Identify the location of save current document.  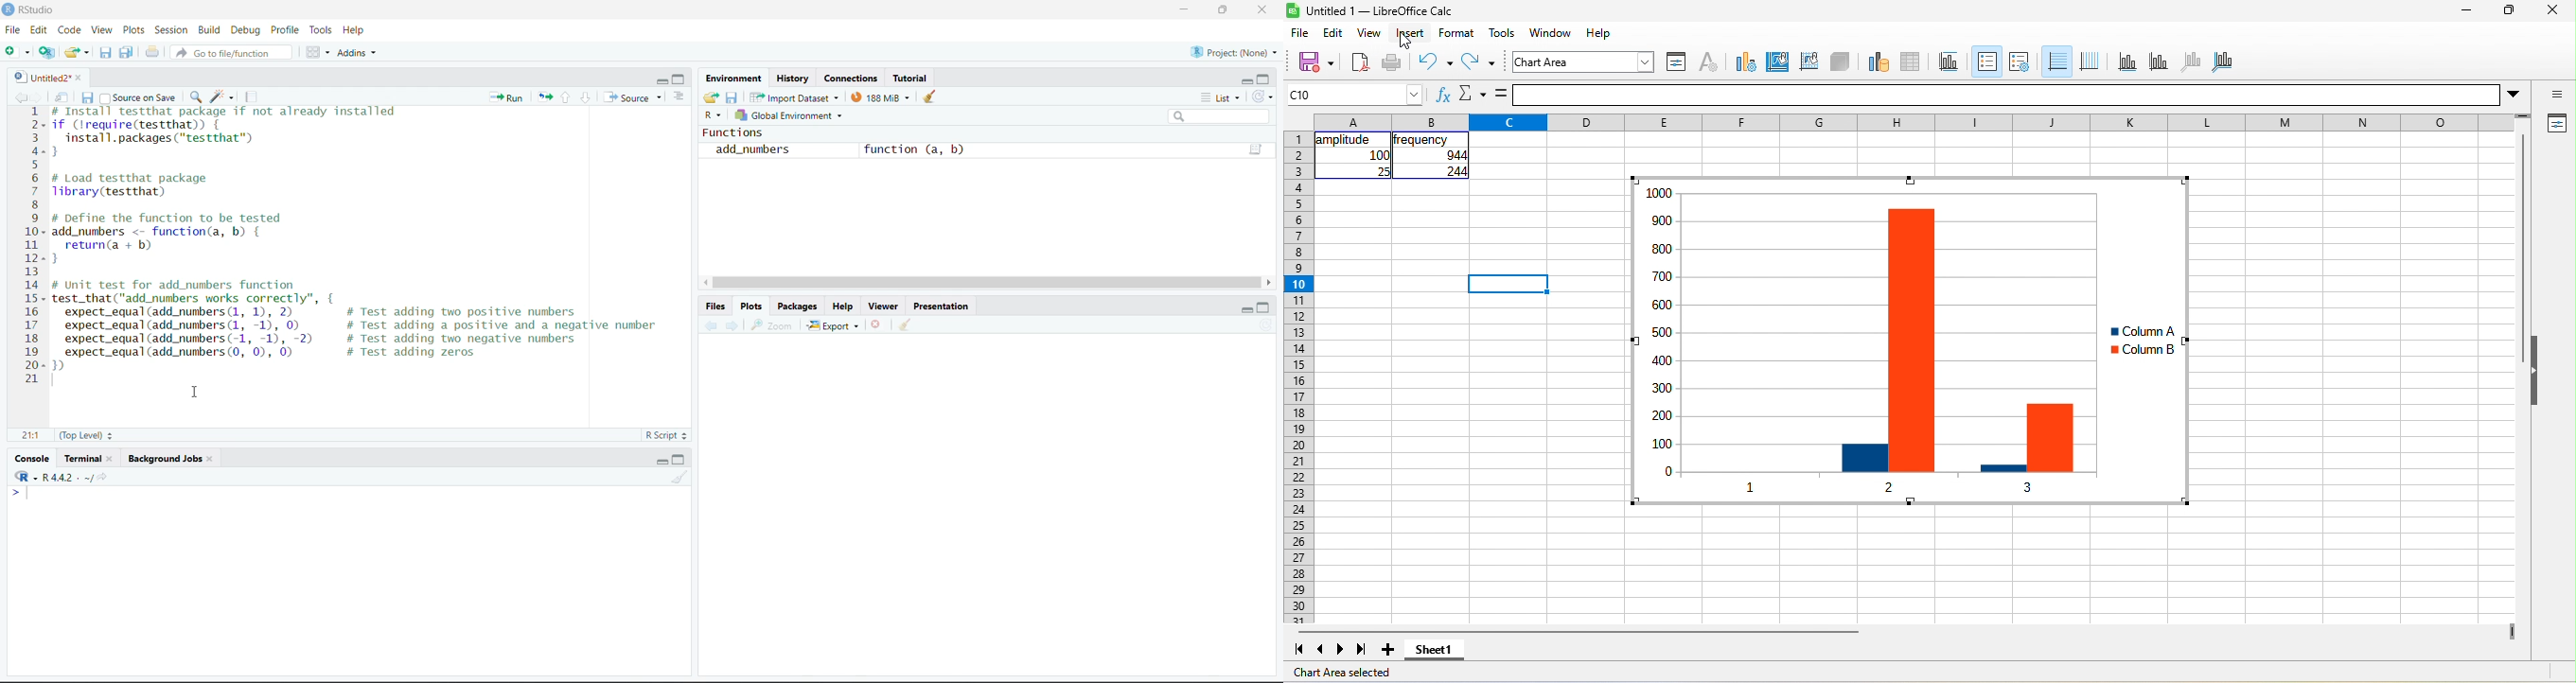
(108, 52).